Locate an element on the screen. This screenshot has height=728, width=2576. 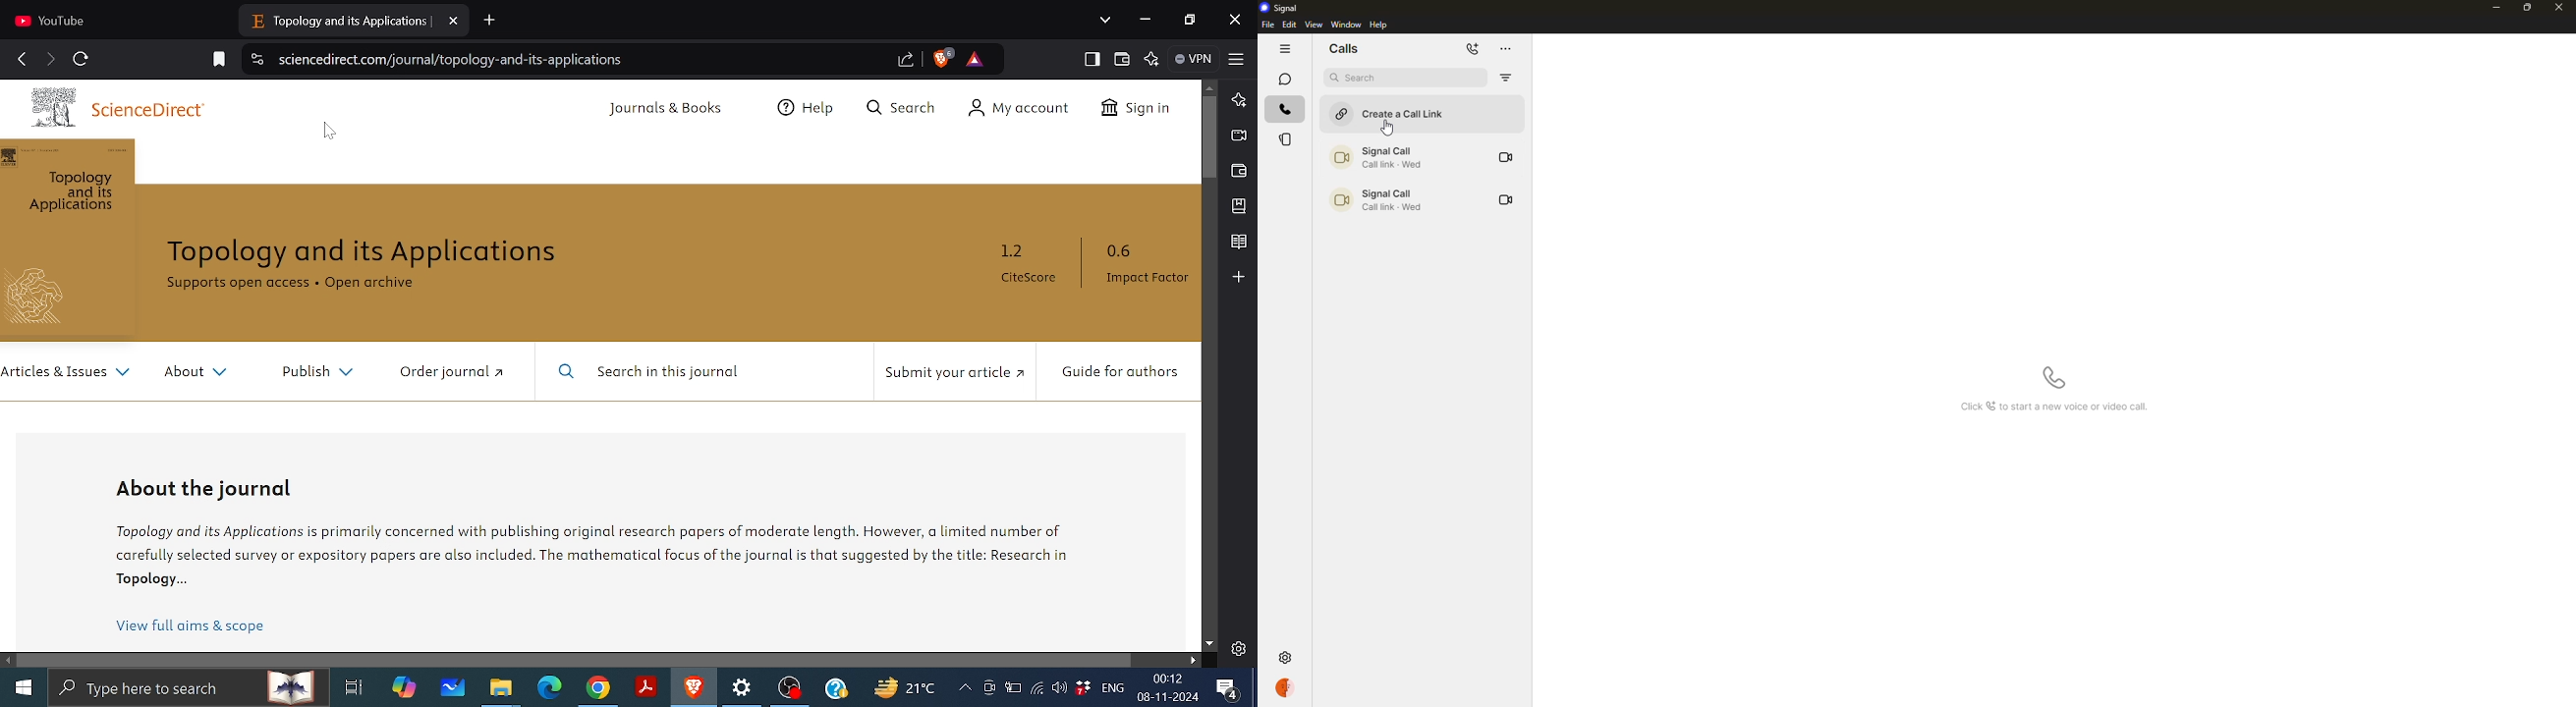
profile is located at coordinates (1285, 689).